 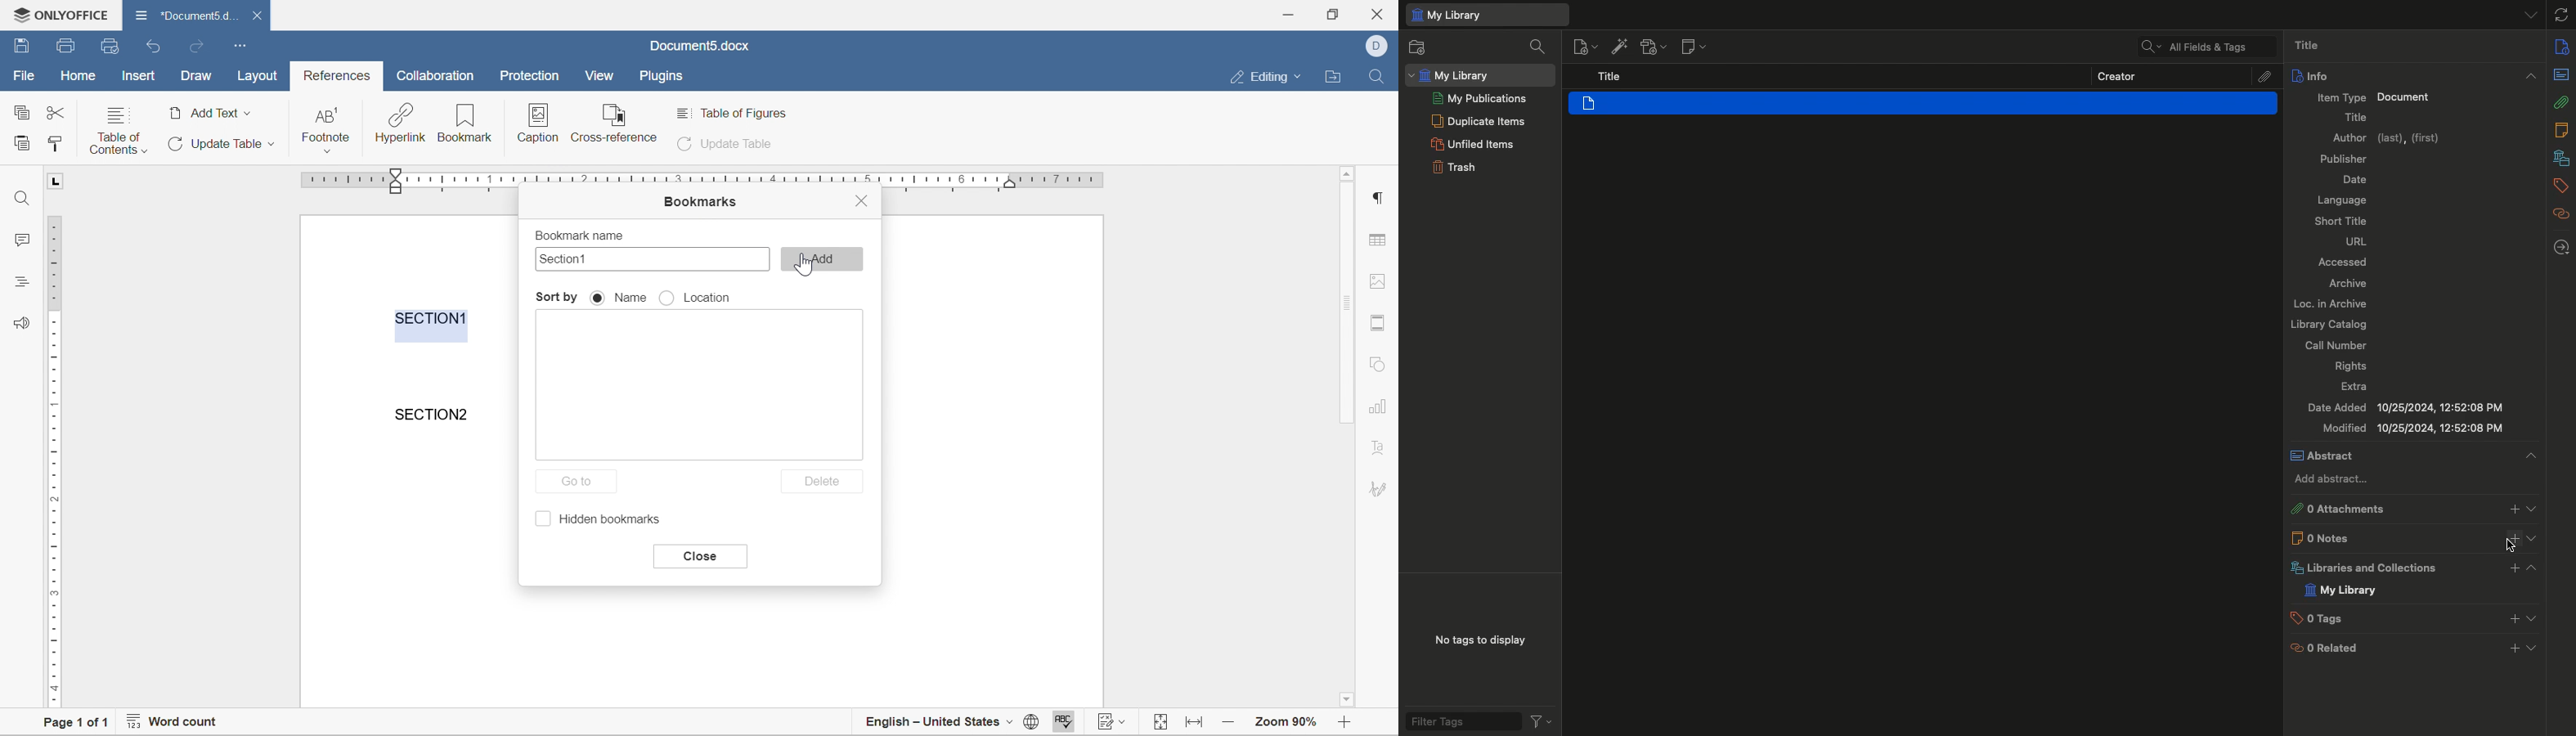 What do you see at coordinates (630, 297) in the screenshot?
I see `name` at bounding box center [630, 297].